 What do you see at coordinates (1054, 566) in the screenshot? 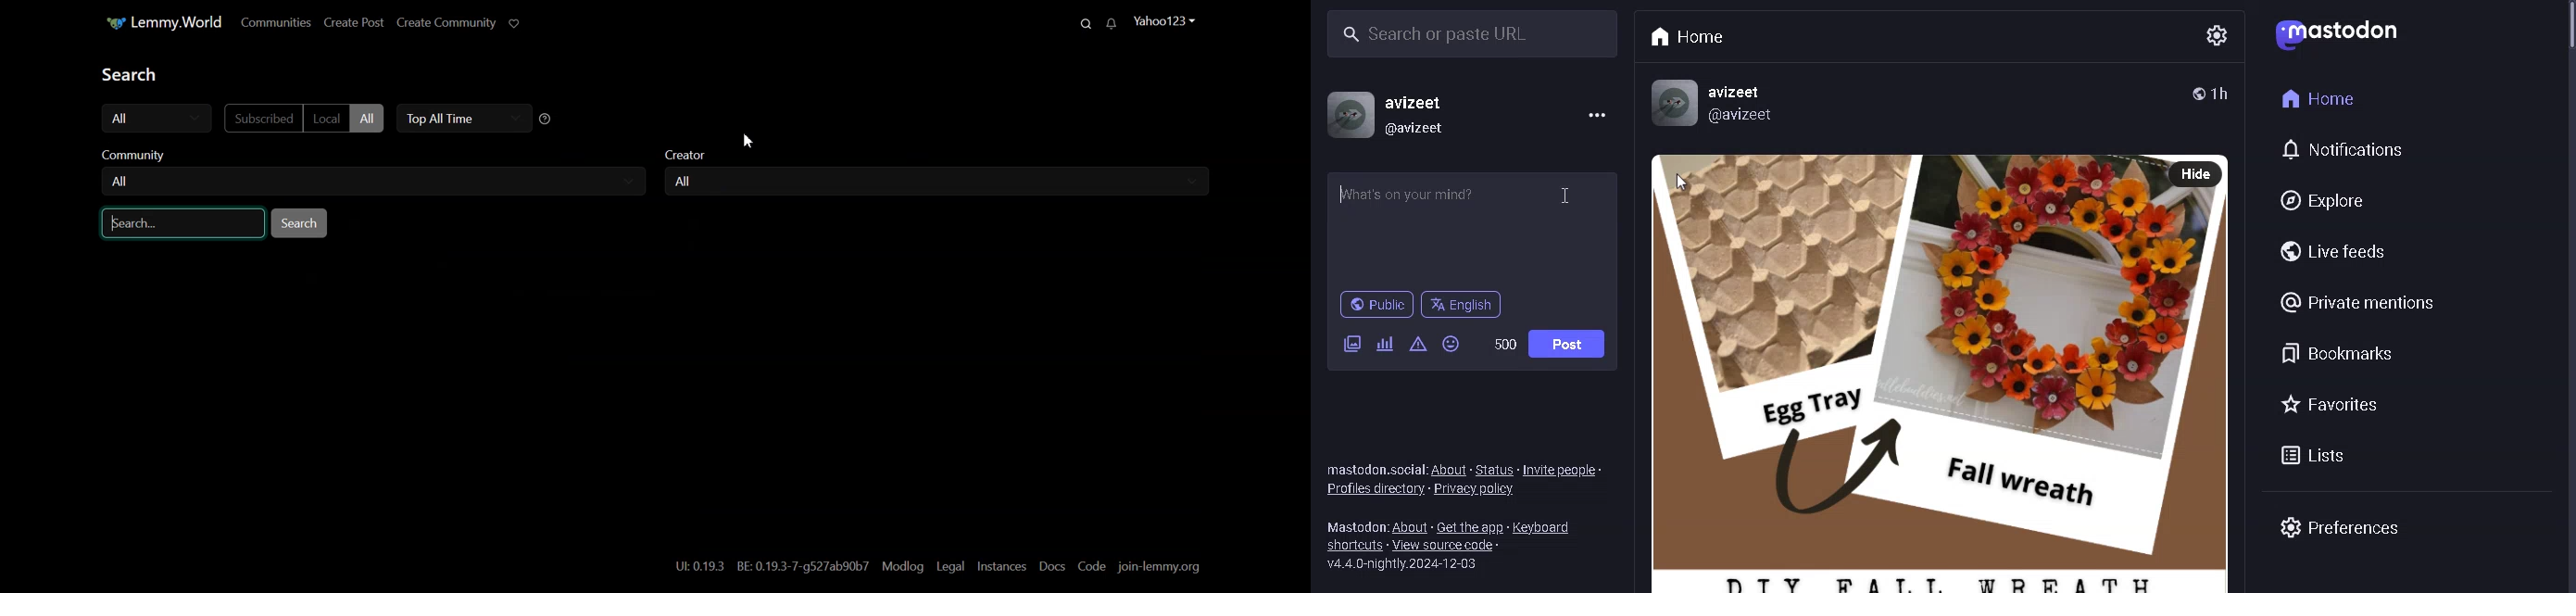
I see `Docs` at bounding box center [1054, 566].